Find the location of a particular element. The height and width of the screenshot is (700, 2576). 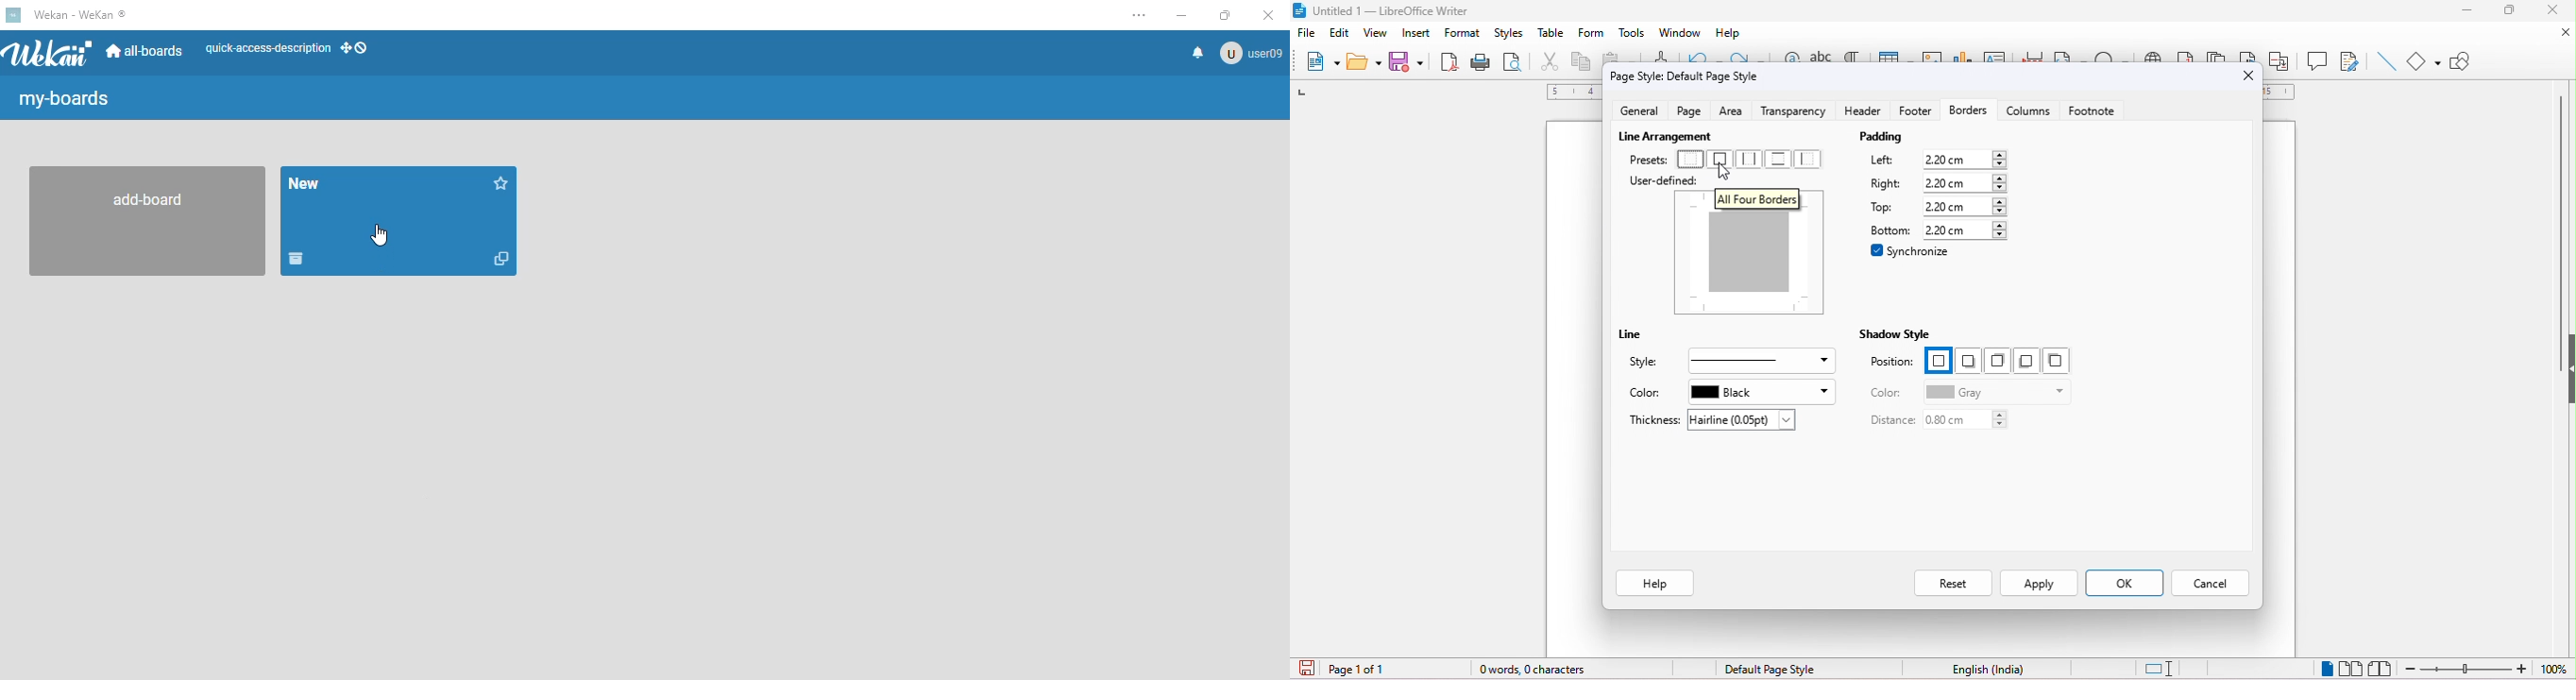

hairline is located at coordinates (1742, 419).